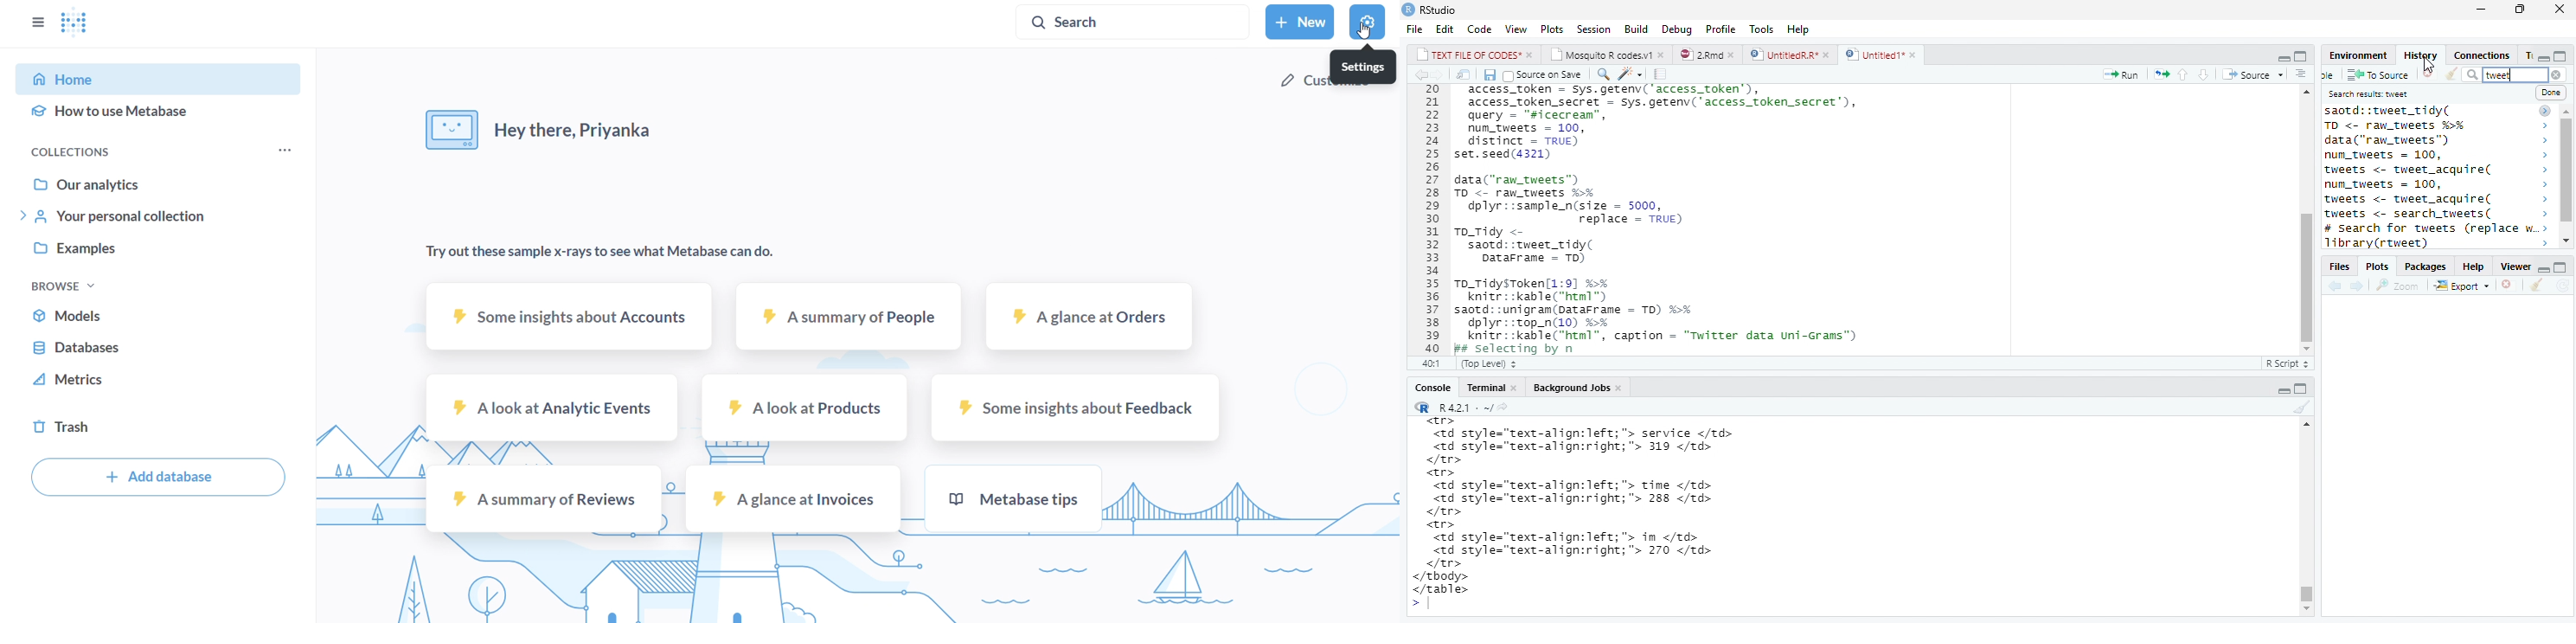 The height and width of the screenshot is (644, 2576). Describe the element at coordinates (2419, 54) in the screenshot. I see `History` at that location.